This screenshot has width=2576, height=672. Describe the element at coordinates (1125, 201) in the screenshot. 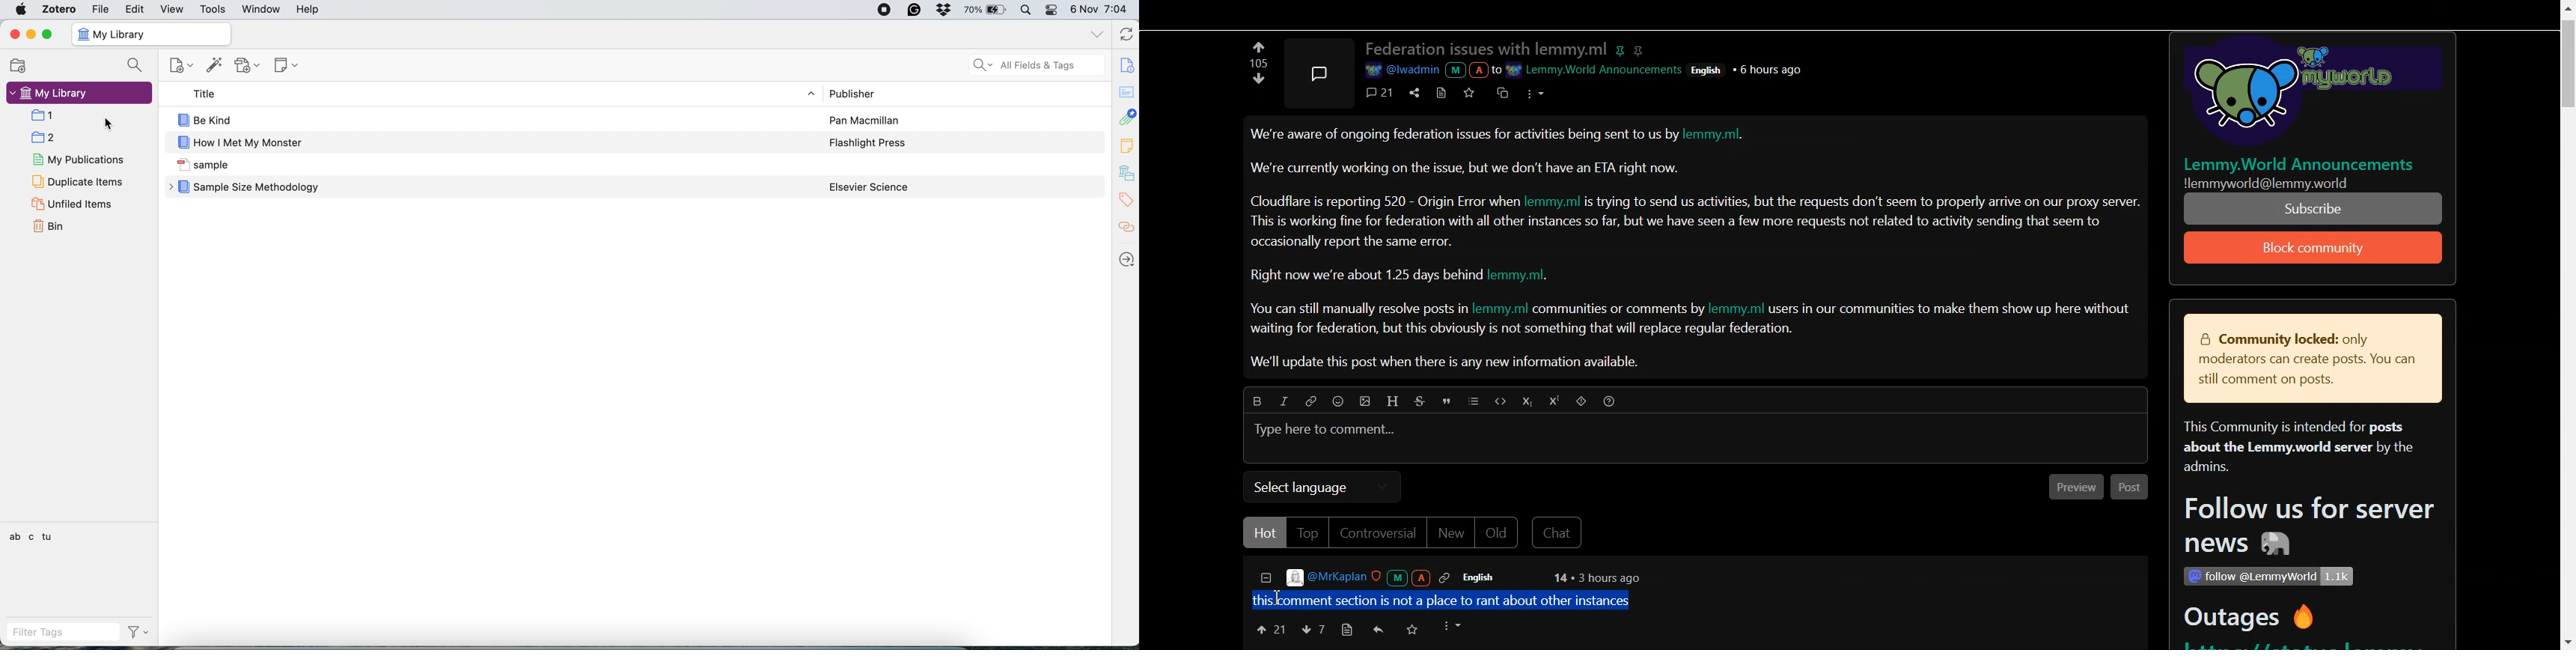

I see `tags` at that location.